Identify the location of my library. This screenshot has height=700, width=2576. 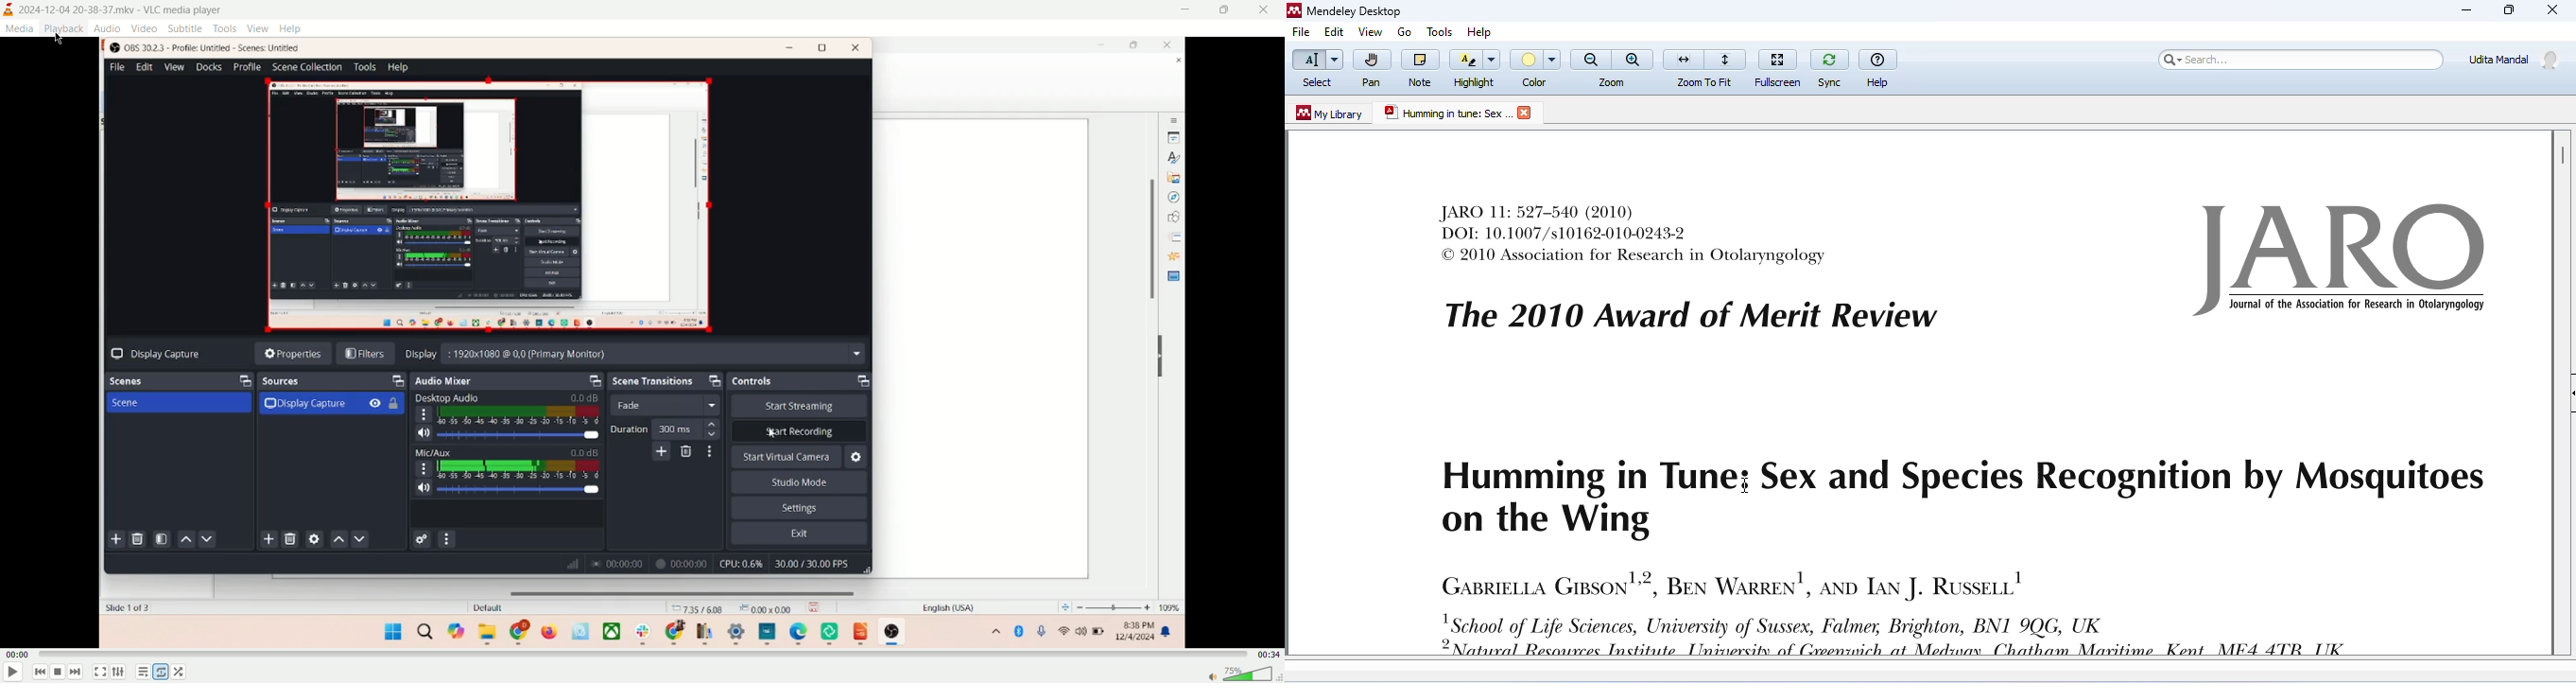
(1331, 114).